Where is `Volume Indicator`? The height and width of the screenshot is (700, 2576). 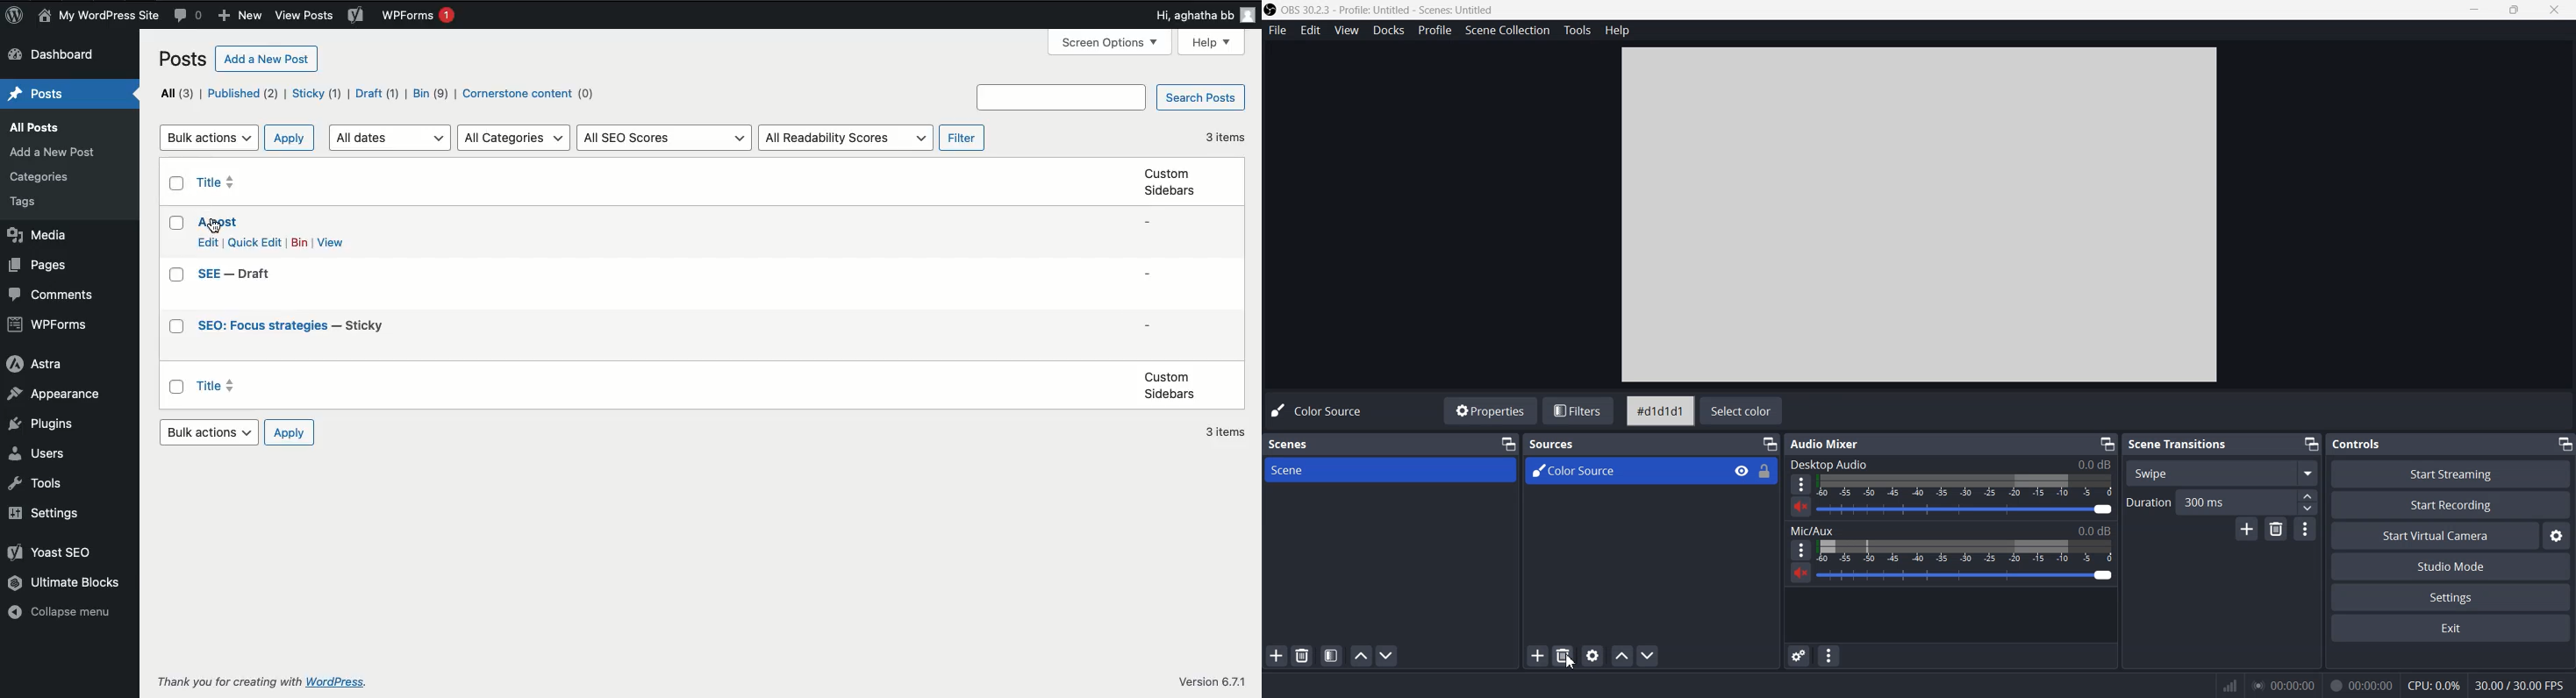 Volume Indicator is located at coordinates (1964, 484).